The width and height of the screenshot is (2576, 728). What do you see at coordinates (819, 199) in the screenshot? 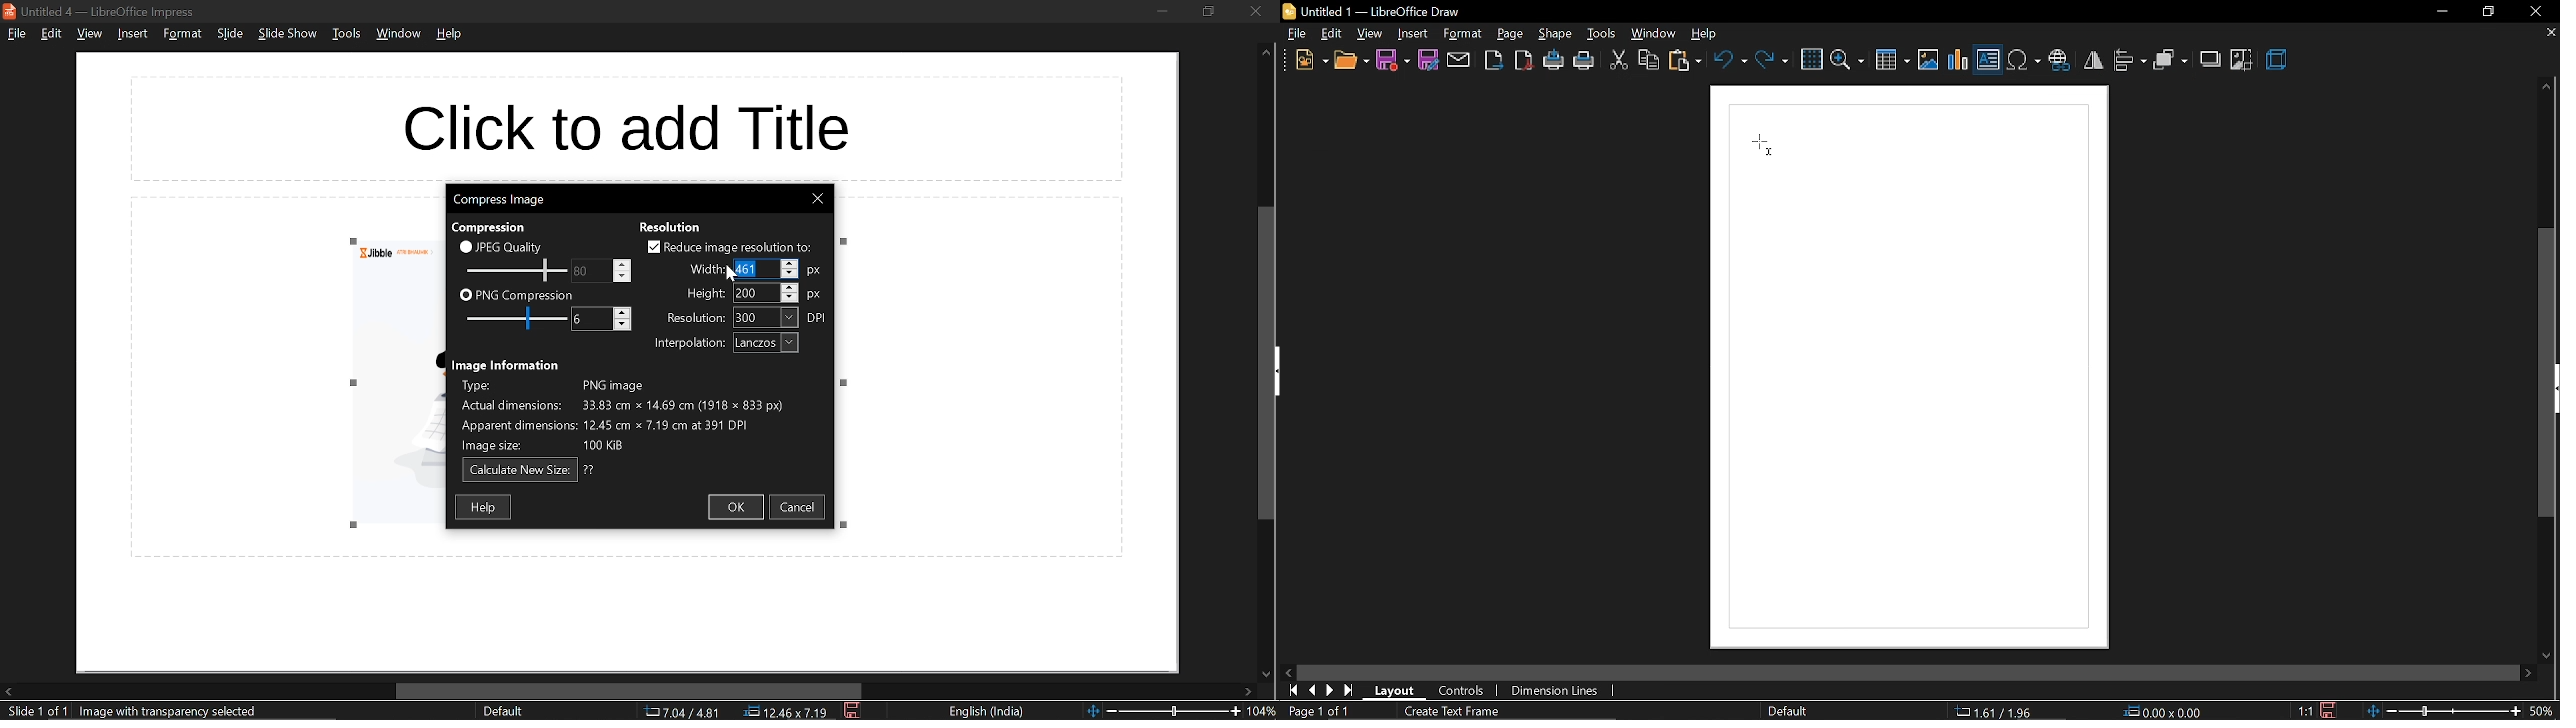
I see `close` at bounding box center [819, 199].